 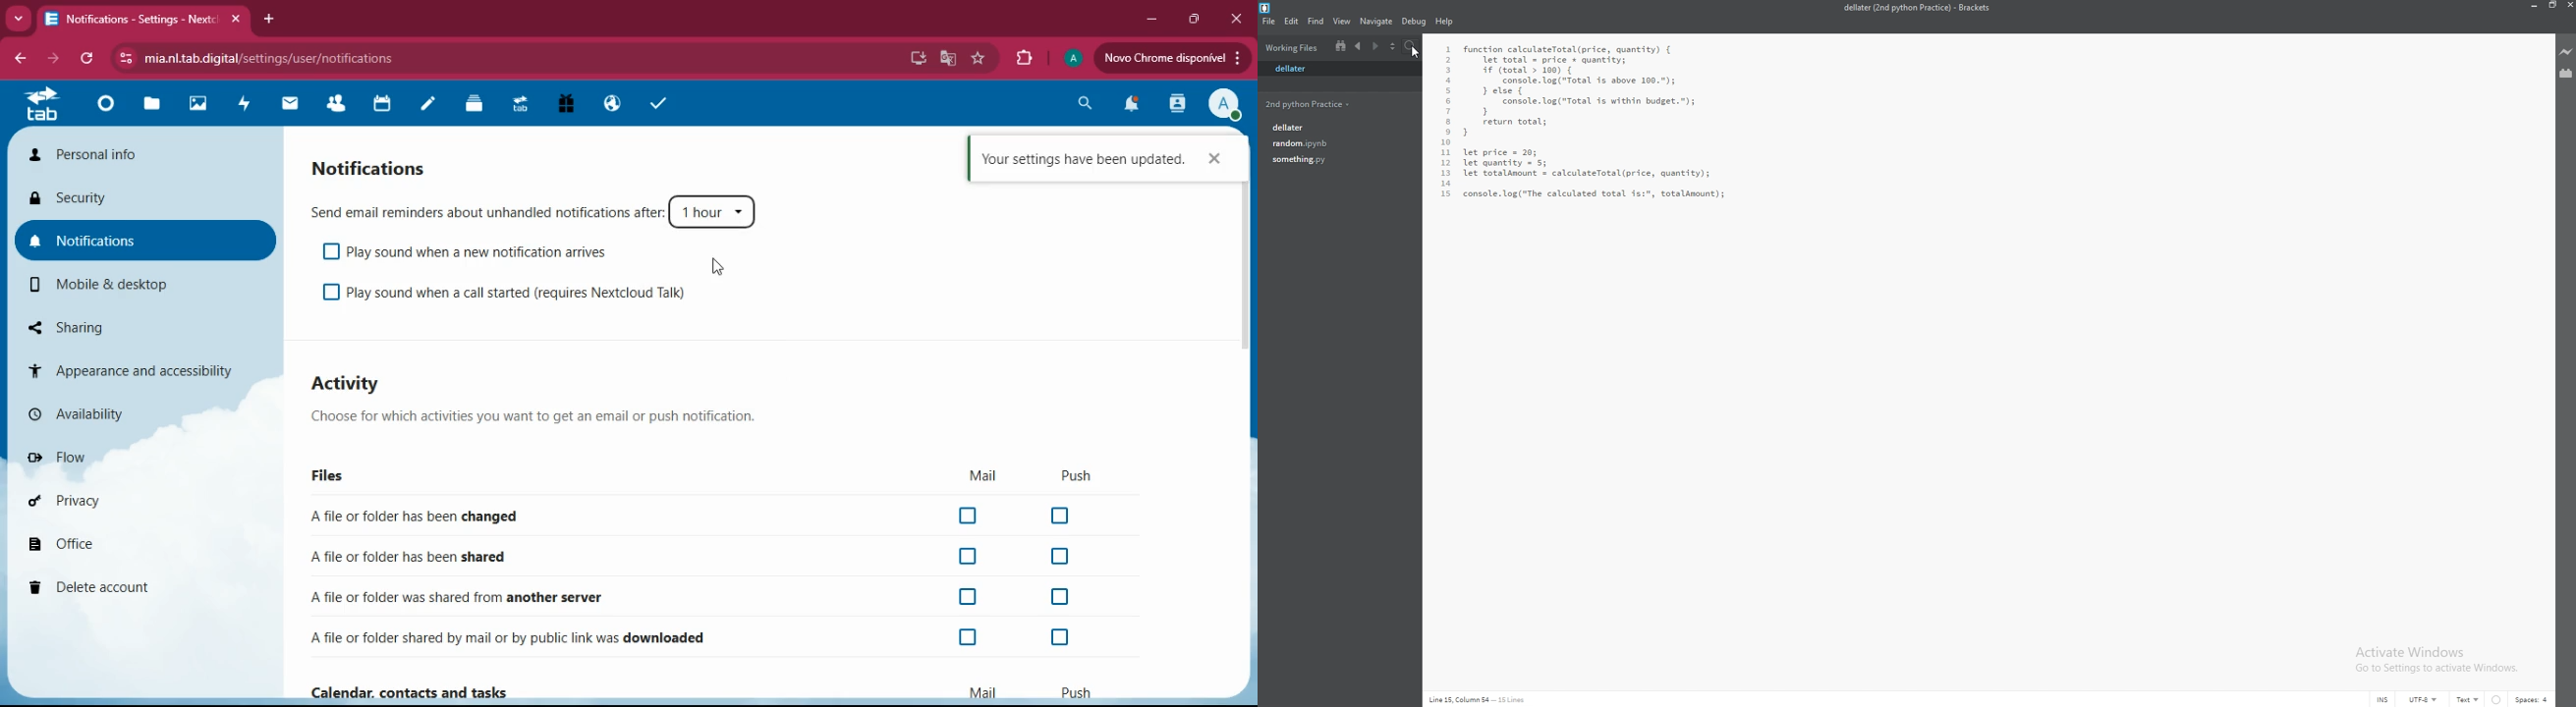 I want to click on description, so click(x=548, y=415).